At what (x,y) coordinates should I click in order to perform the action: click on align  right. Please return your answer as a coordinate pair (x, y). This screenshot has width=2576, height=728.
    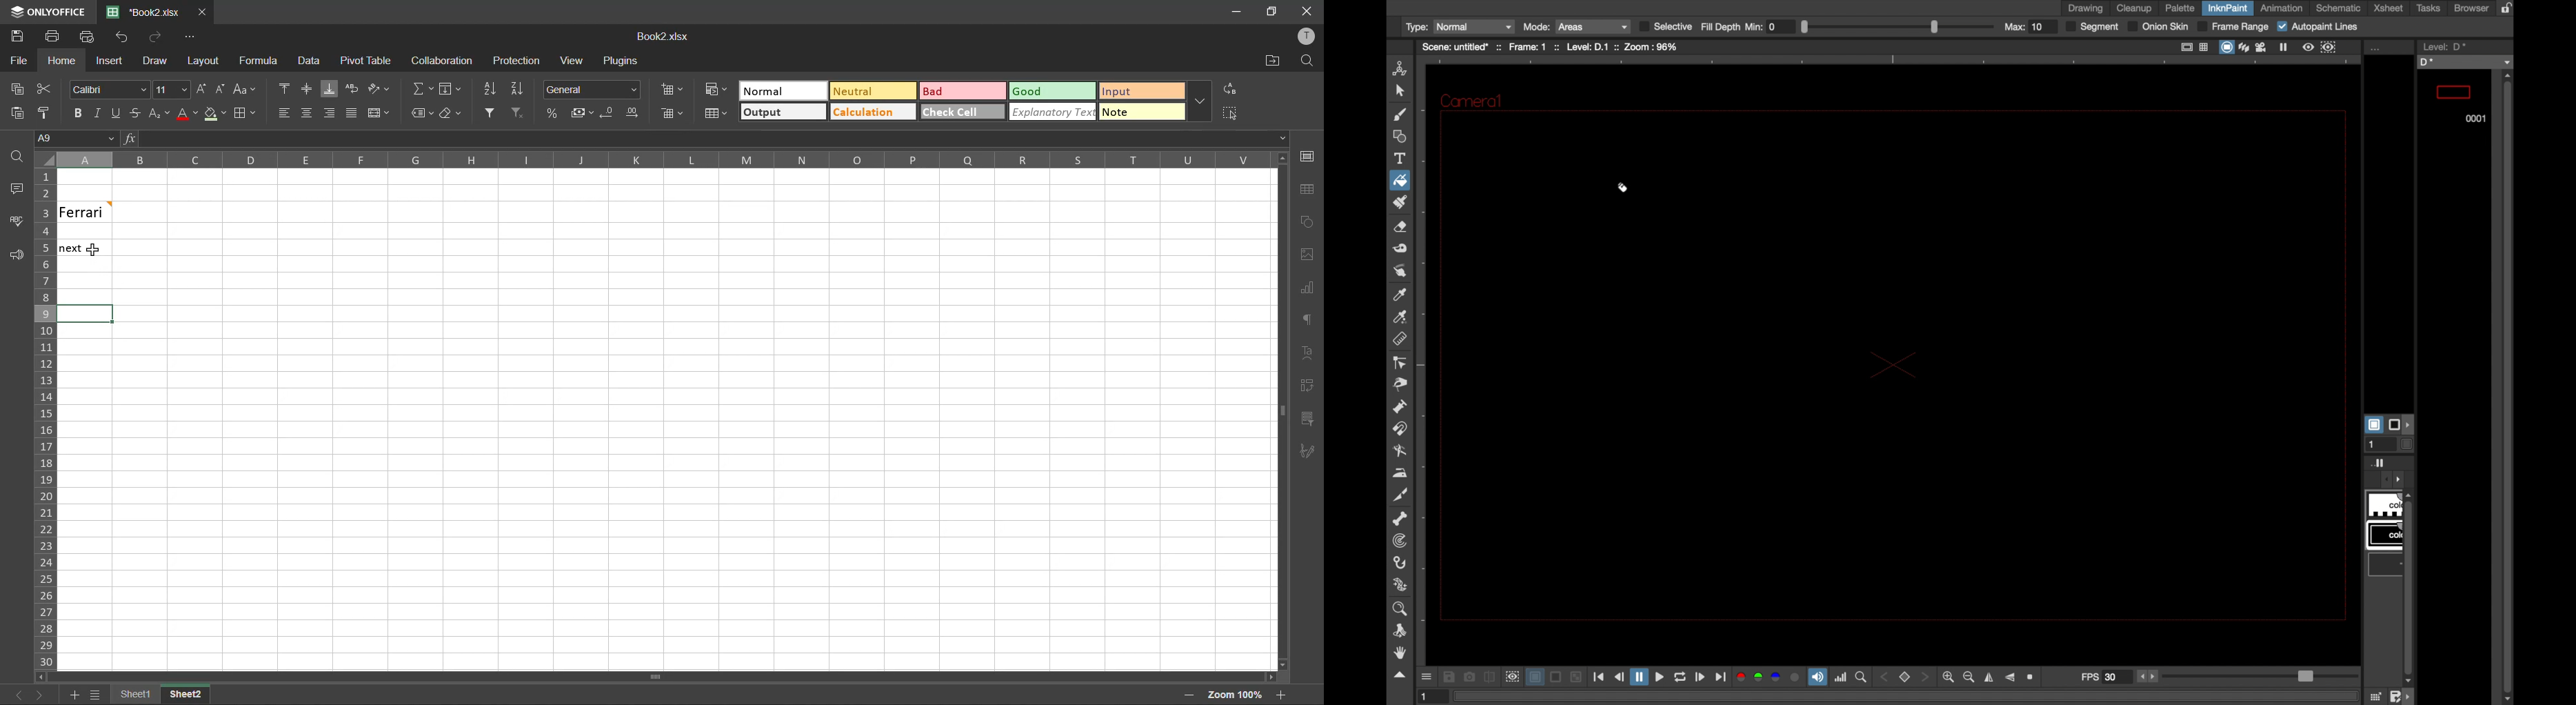
    Looking at the image, I should click on (330, 117).